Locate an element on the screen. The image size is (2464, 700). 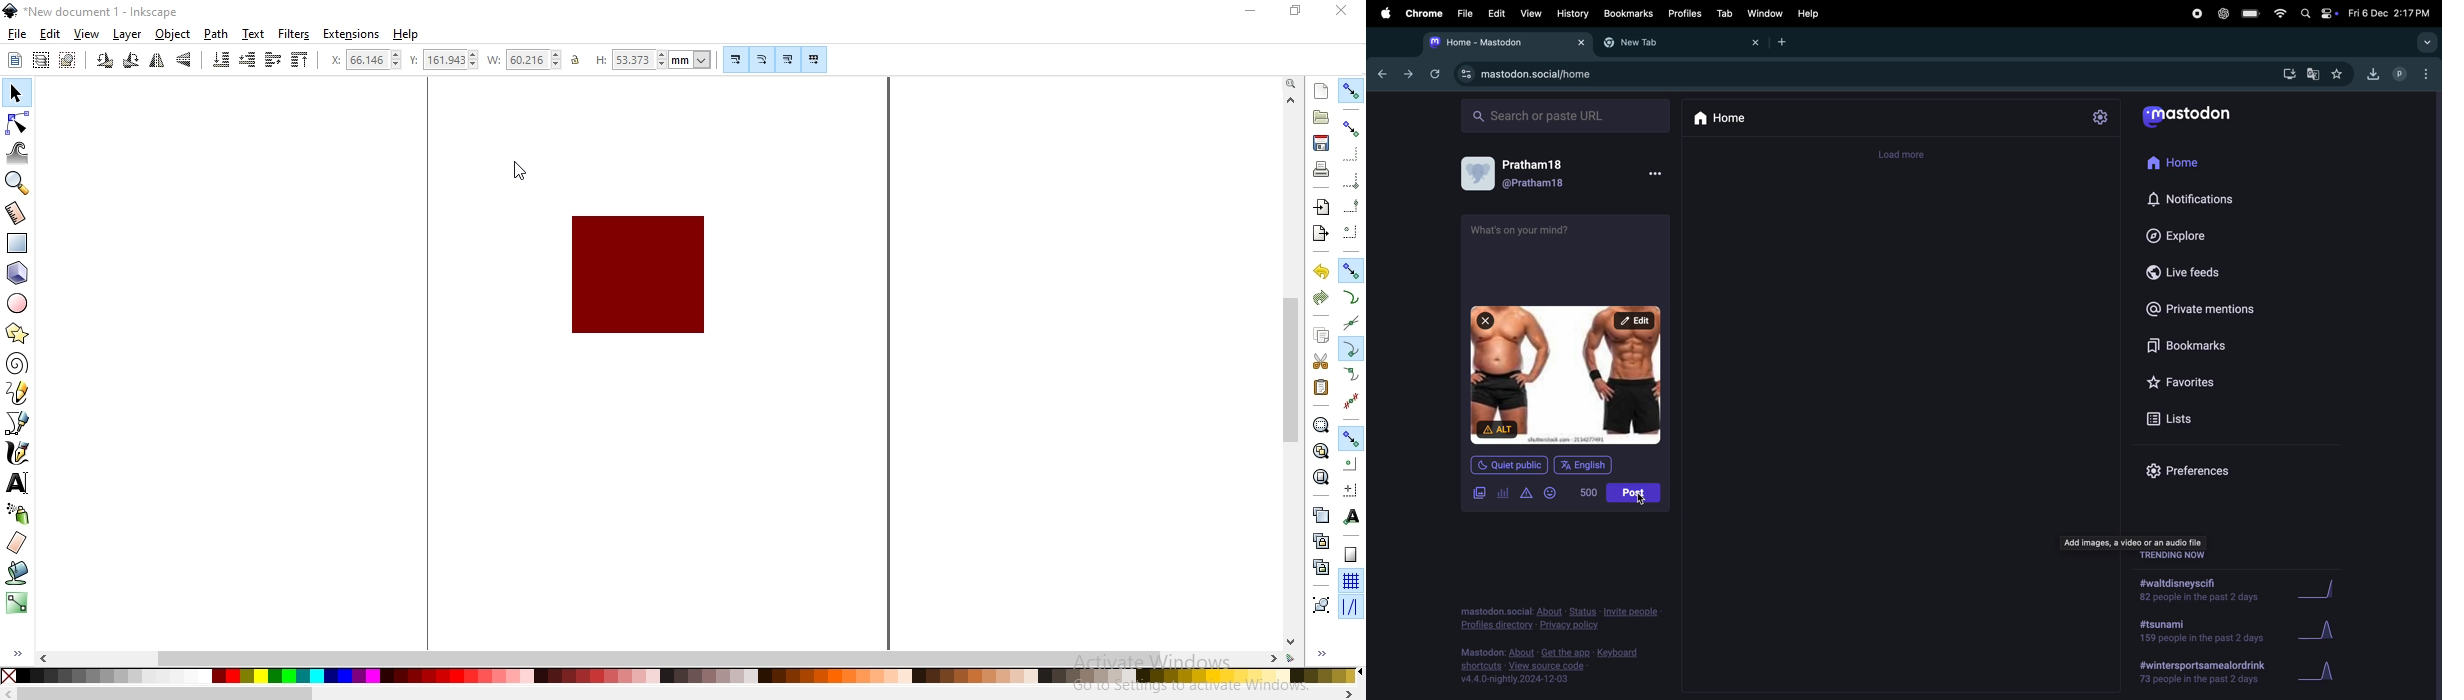
snap centers to objects is located at coordinates (1350, 464).